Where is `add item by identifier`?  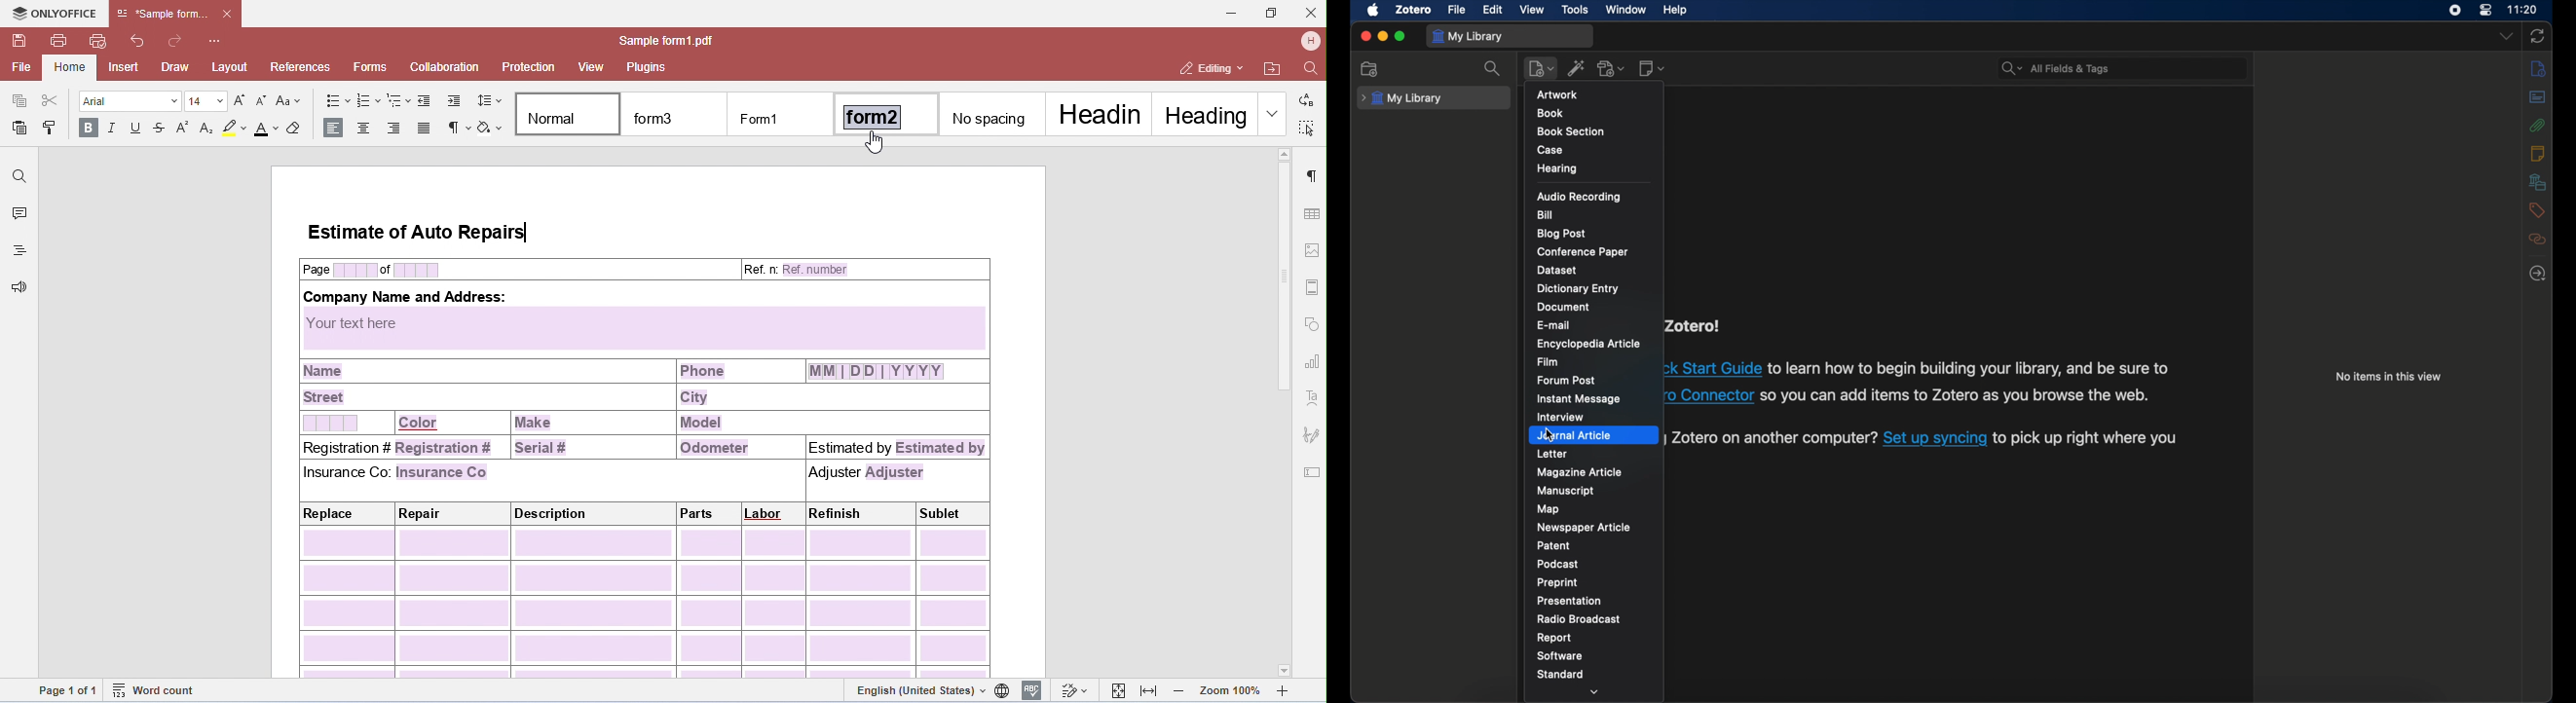
add item by identifier is located at coordinates (1578, 68).